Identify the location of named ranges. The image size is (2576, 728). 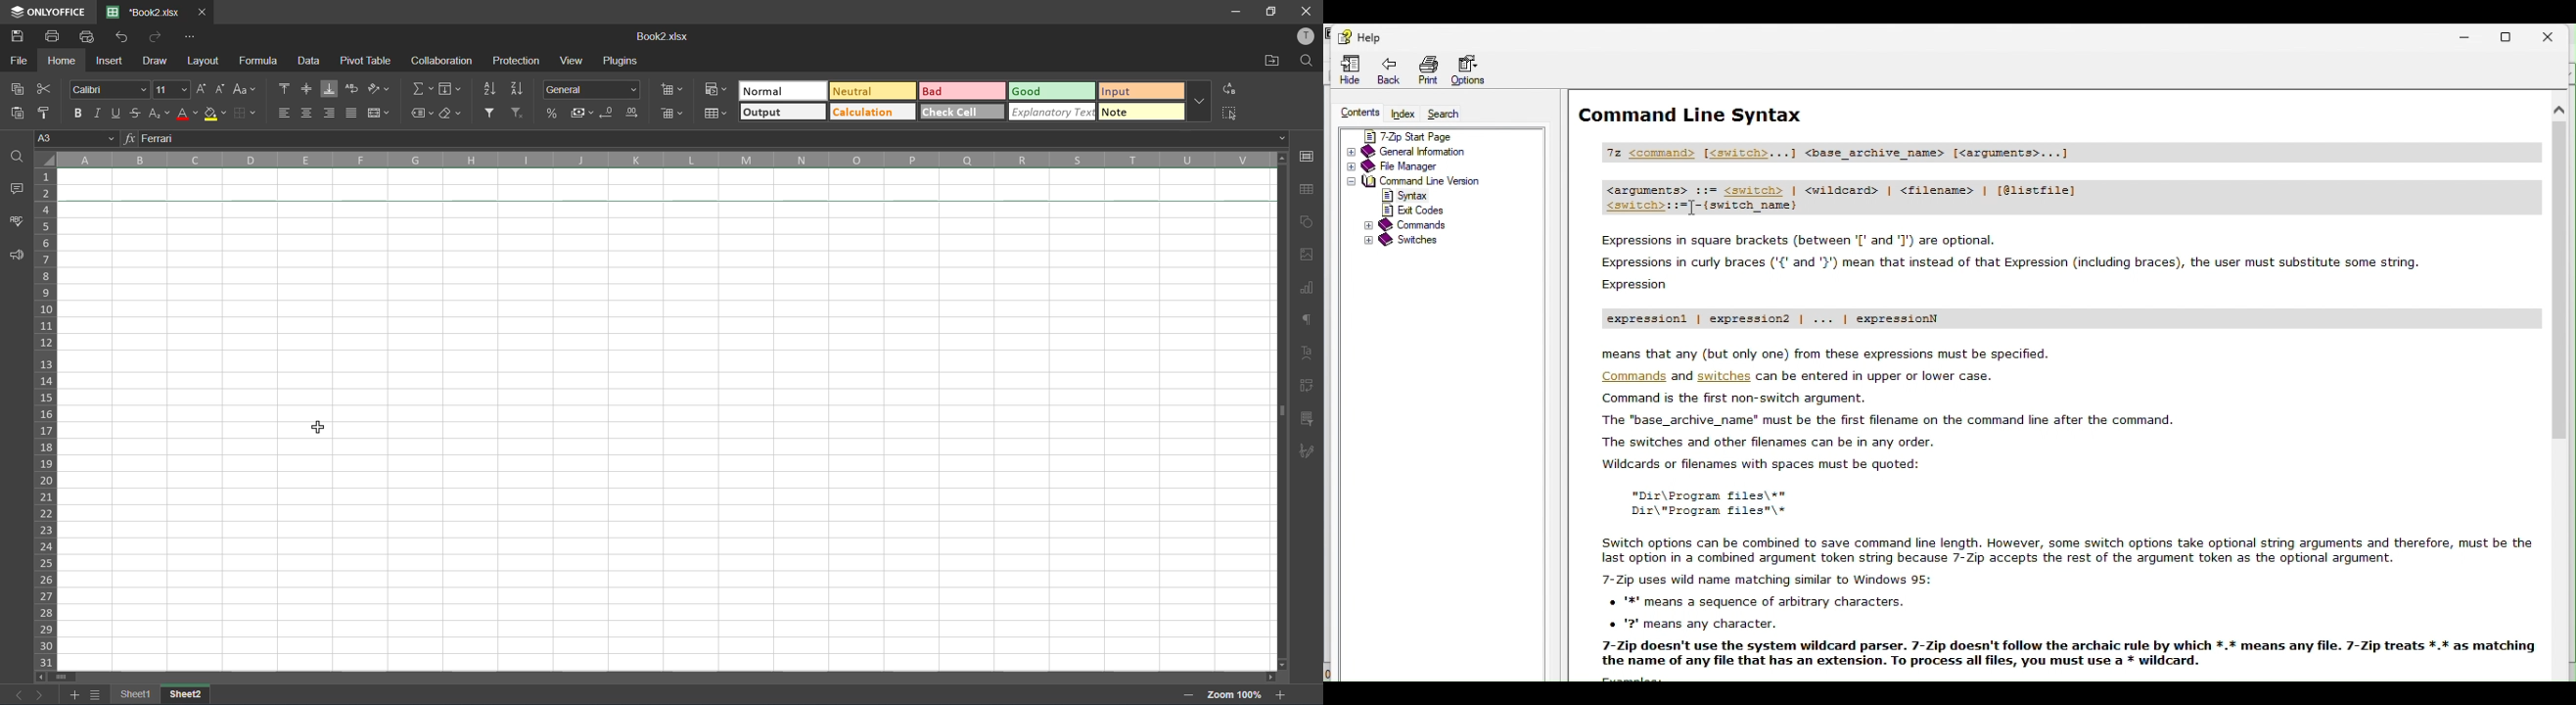
(422, 115).